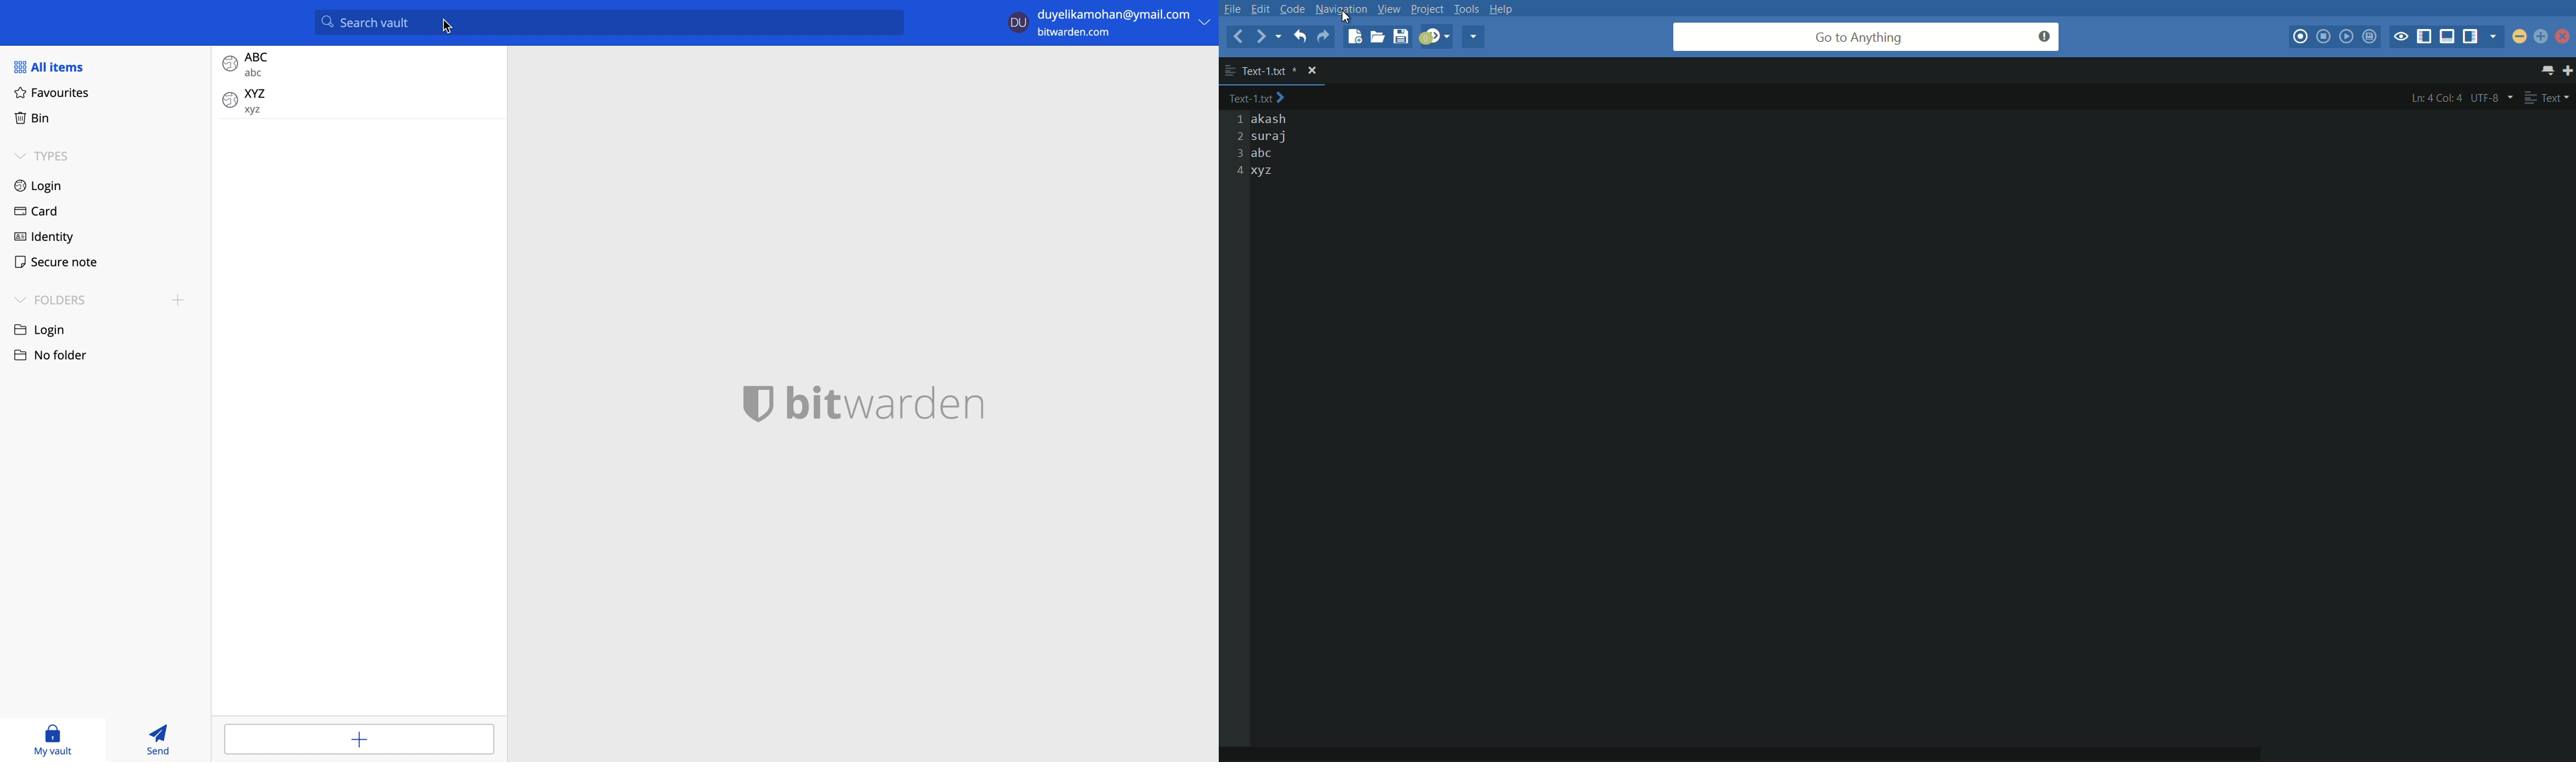  Describe the element at coordinates (1426, 11) in the screenshot. I see `project ` at that location.